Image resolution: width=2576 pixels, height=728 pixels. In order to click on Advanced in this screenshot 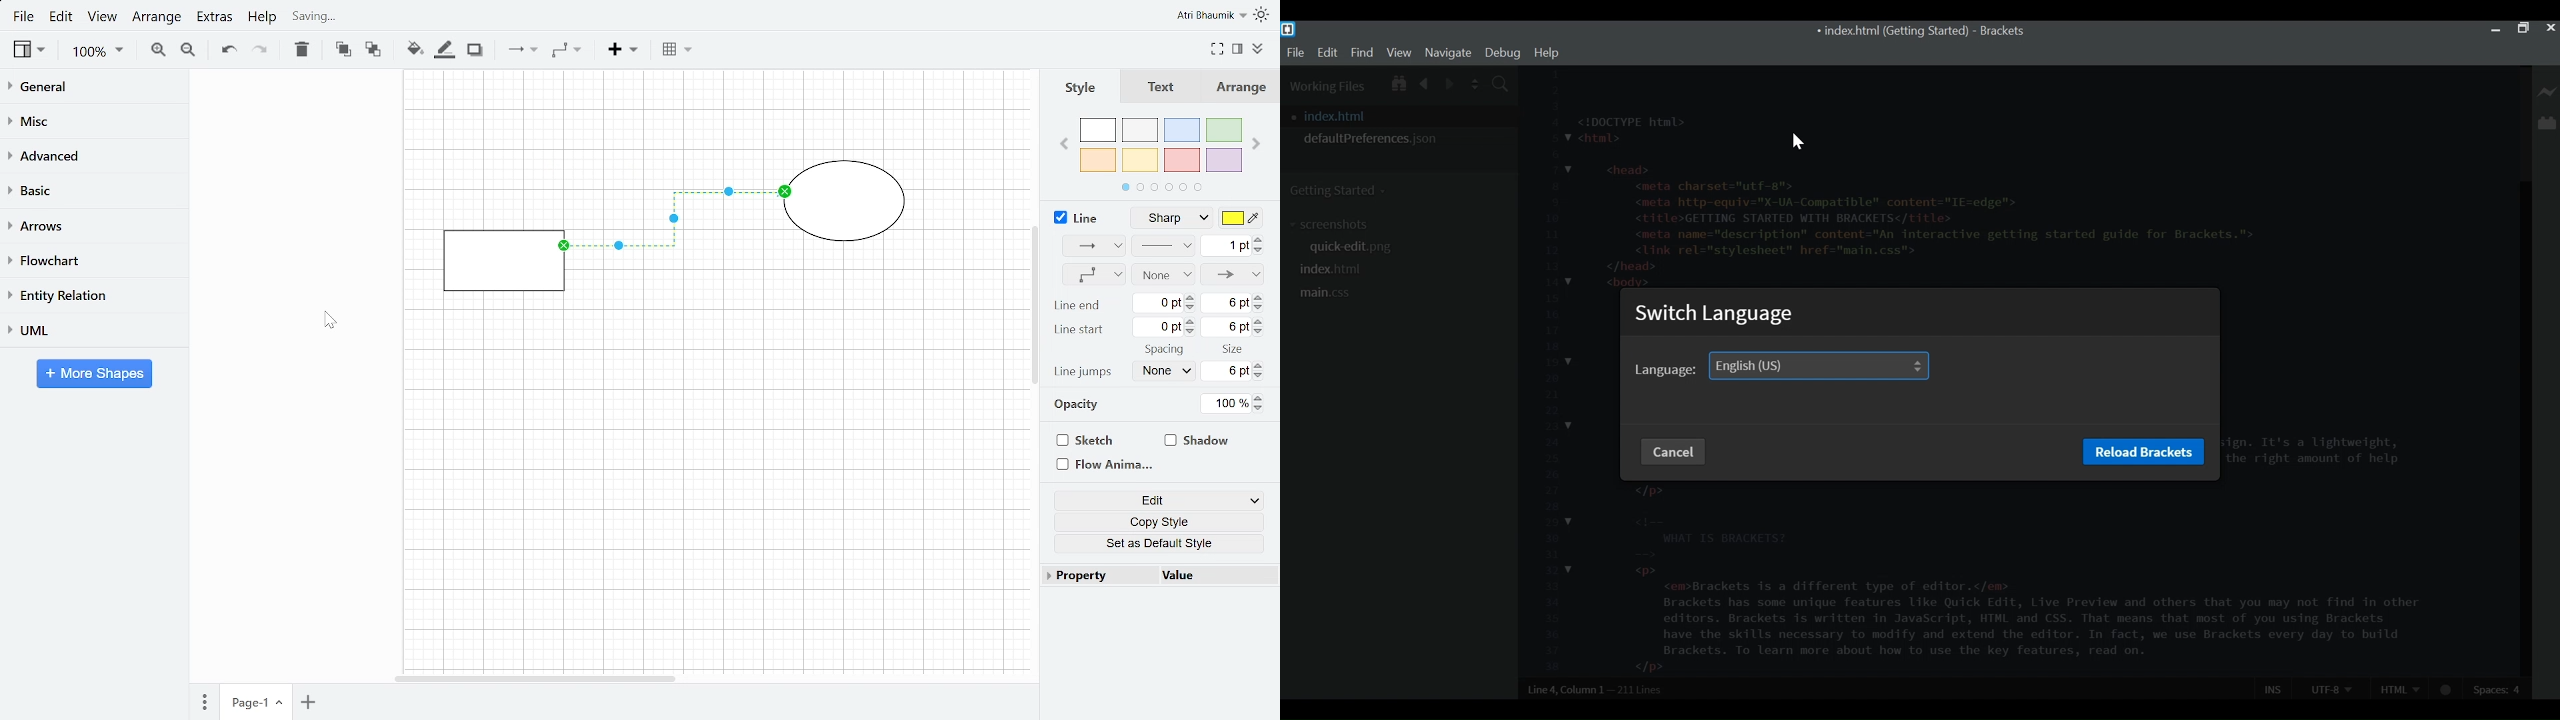, I will do `click(94, 156)`.